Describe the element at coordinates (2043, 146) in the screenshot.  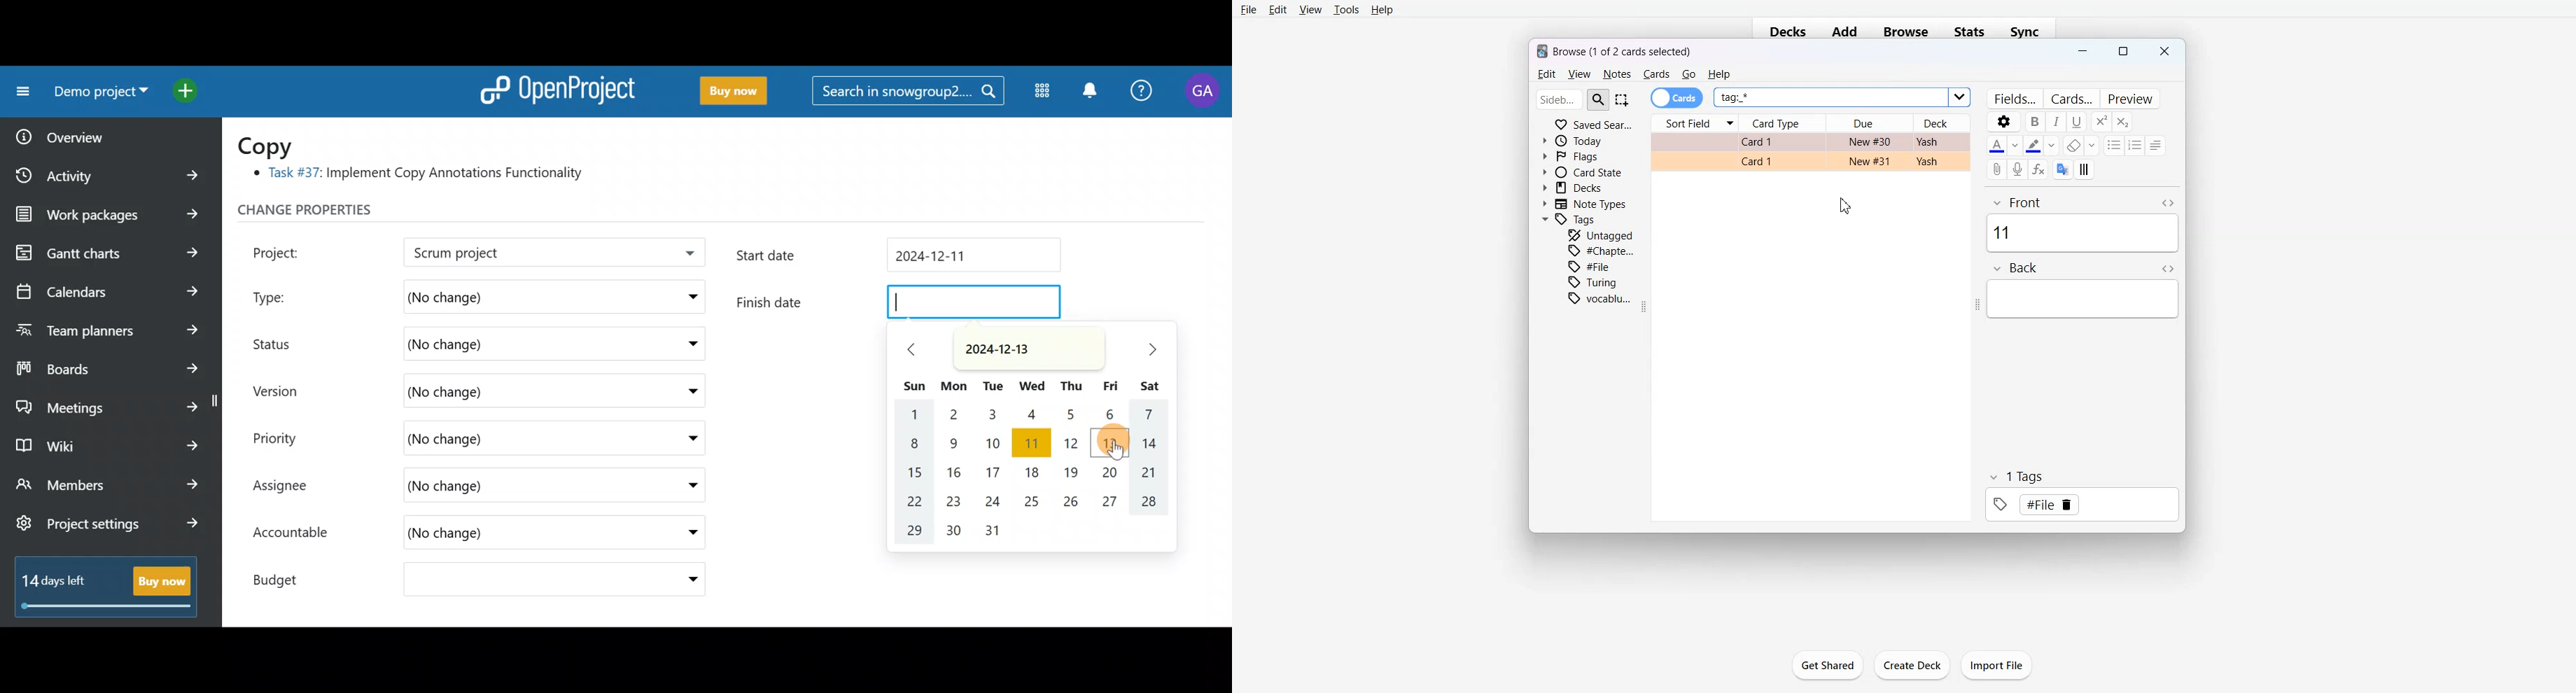
I see `Highlight Text color` at that location.